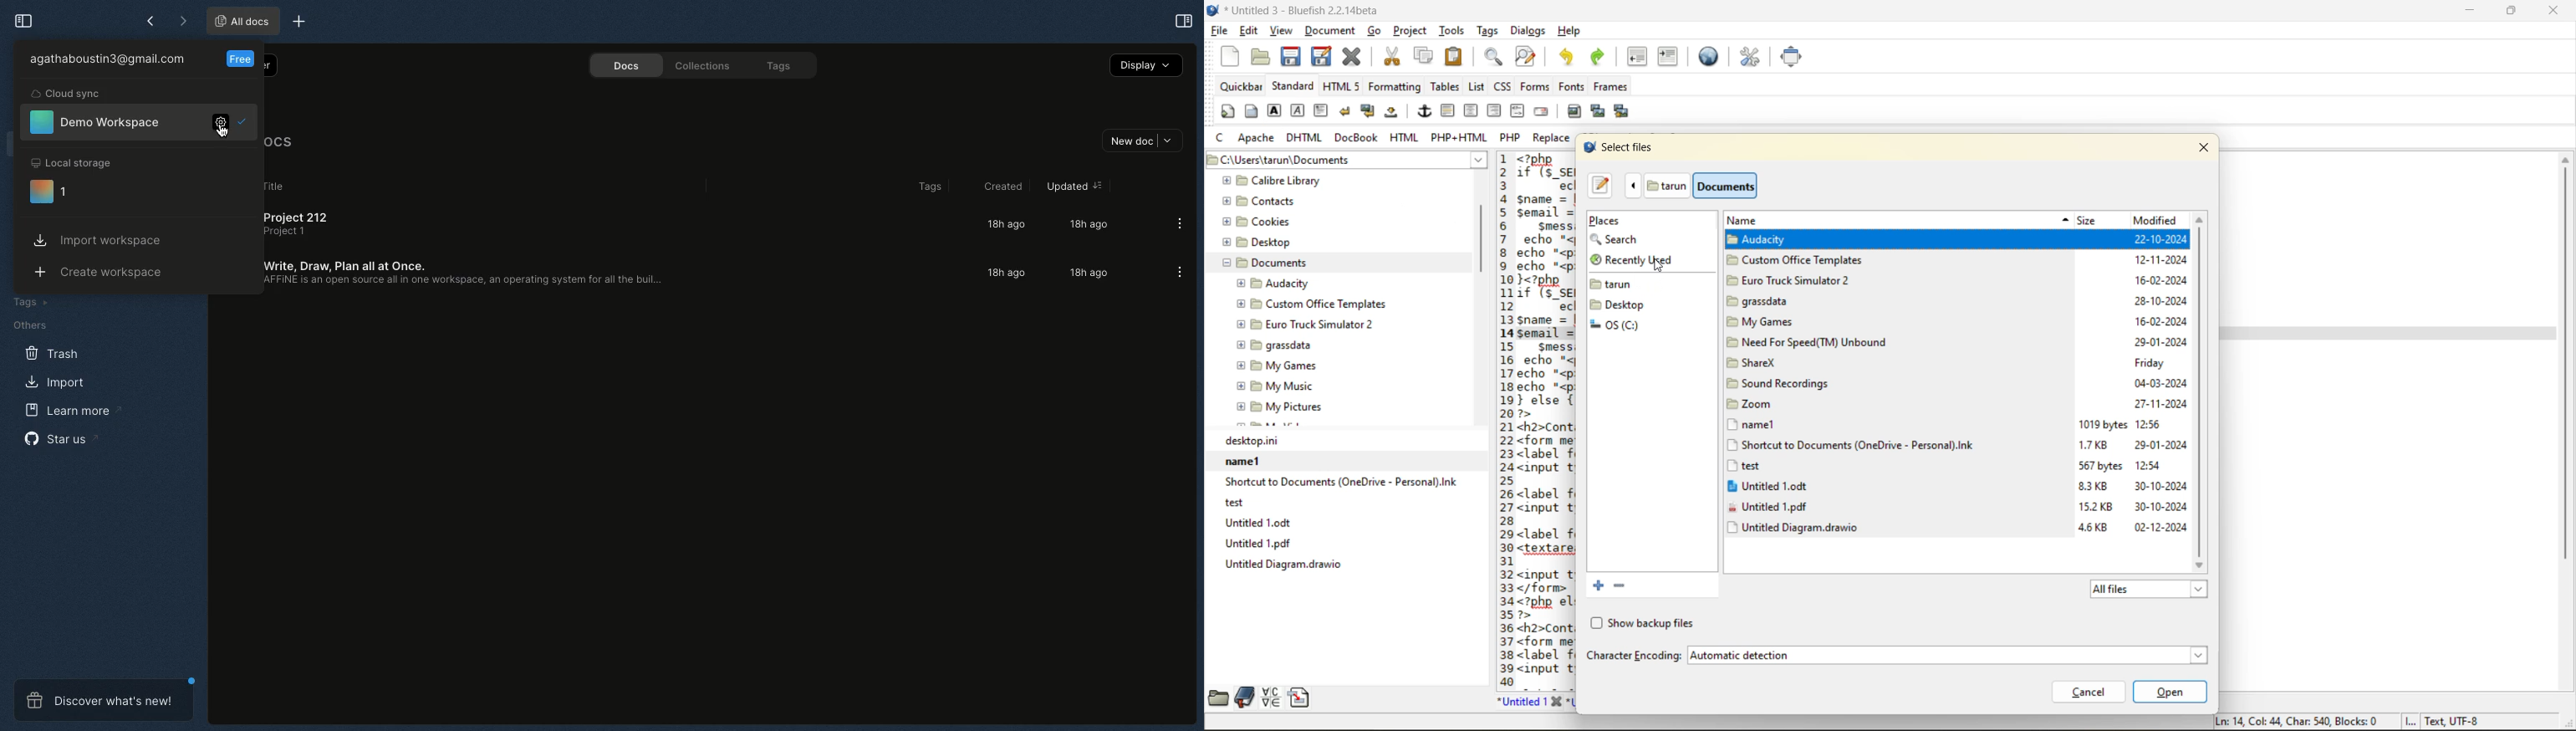 The image size is (2576, 756). I want to click on Tags, so click(28, 301).